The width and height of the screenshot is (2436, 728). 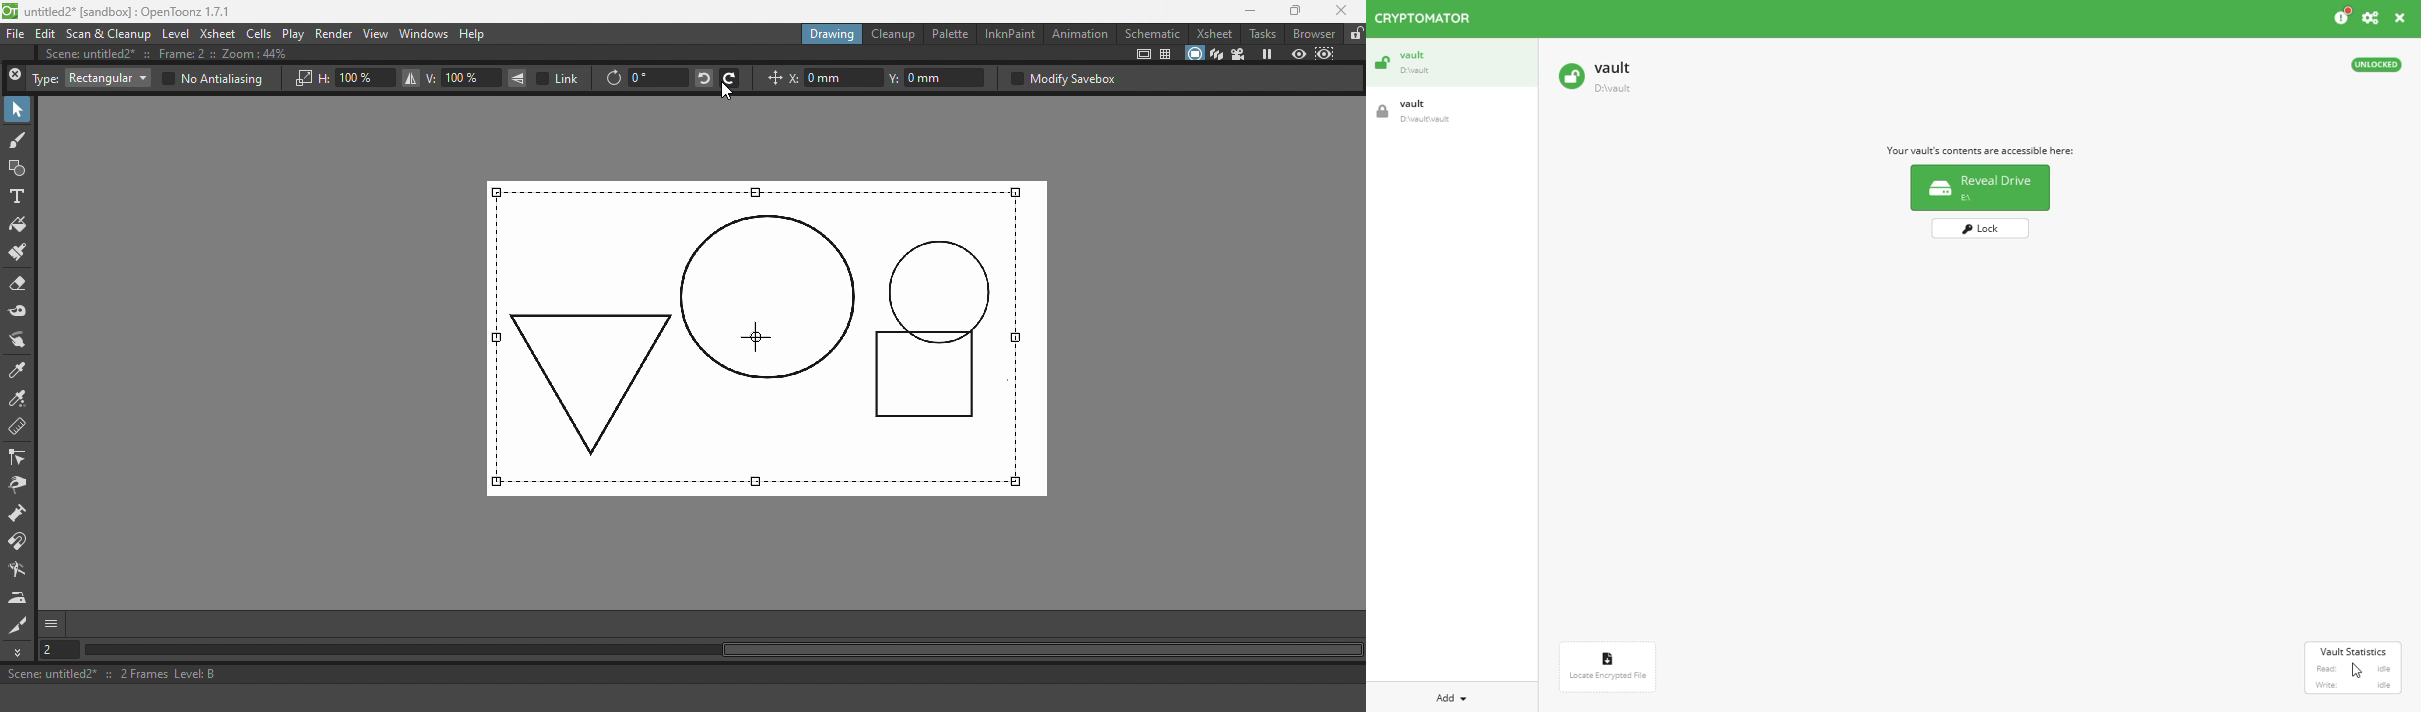 What do you see at coordinates (19, 459) in the screenshot?
I see `Control point editor tool` at bounding box center [19, 459].